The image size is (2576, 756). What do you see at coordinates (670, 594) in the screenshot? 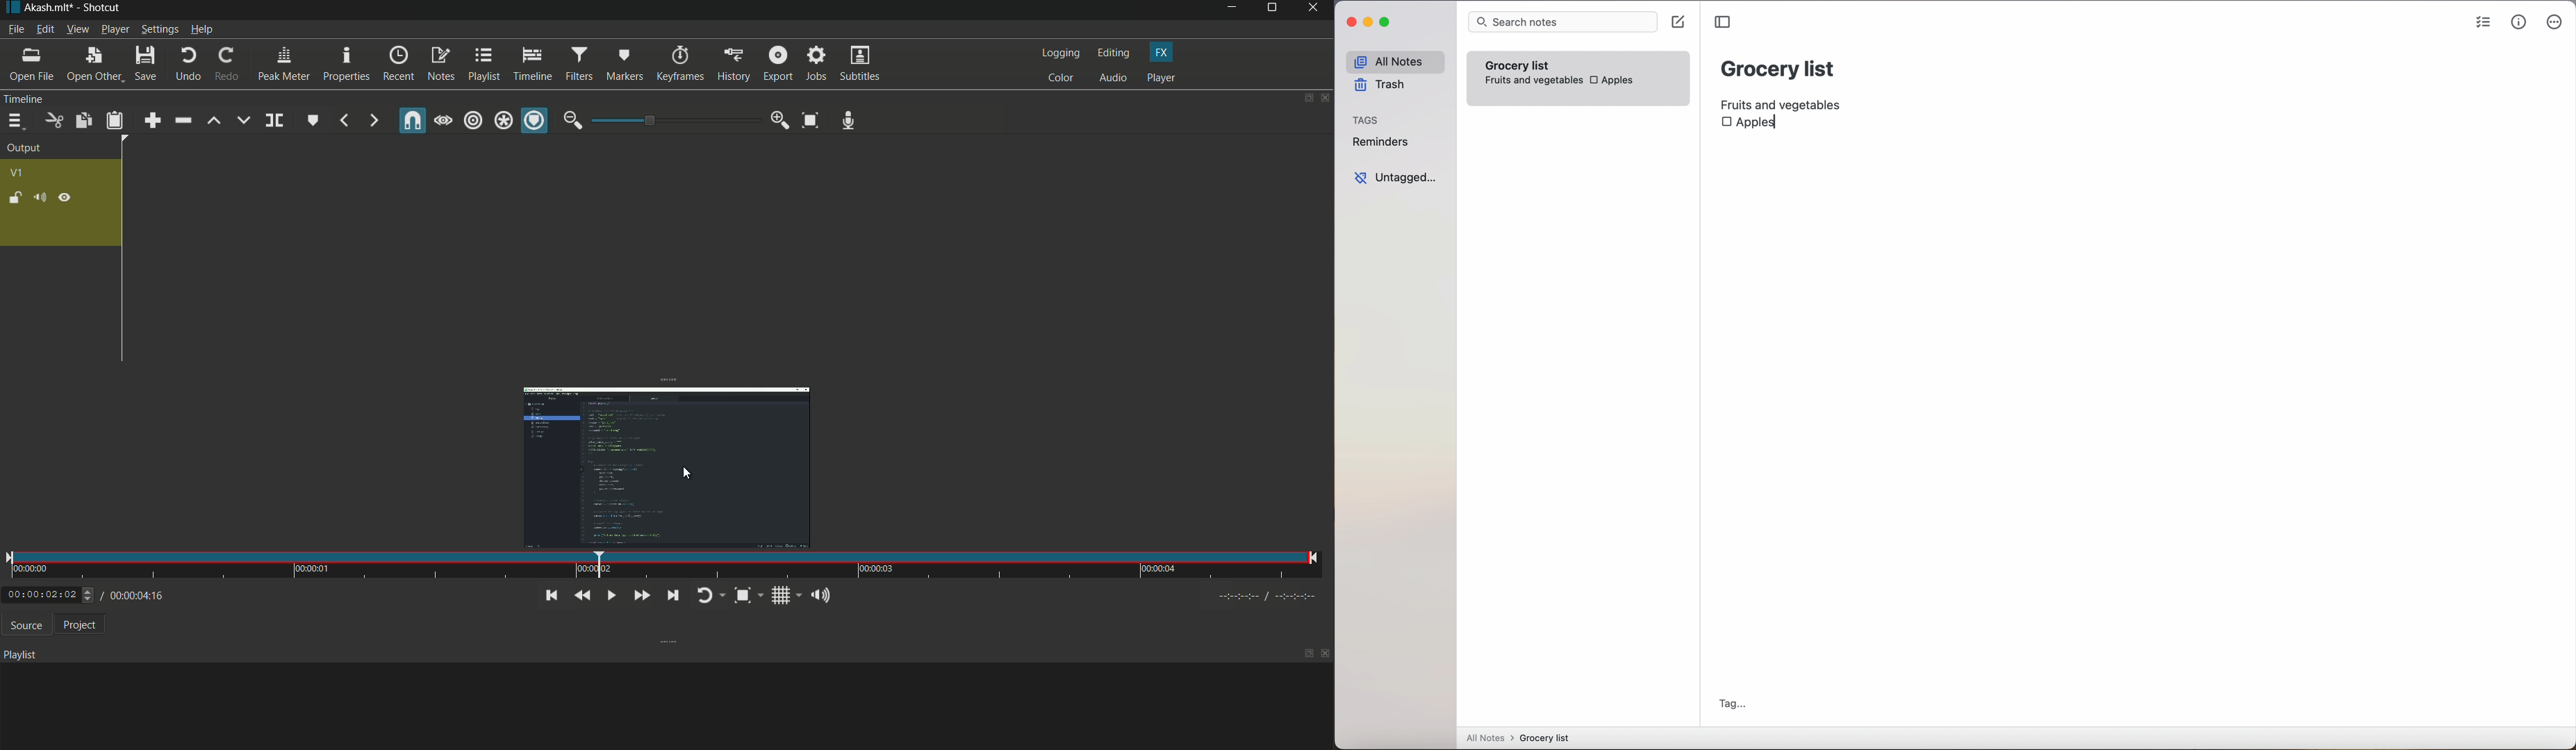
I see `skip to the next point` at bounding box center [670, 594].